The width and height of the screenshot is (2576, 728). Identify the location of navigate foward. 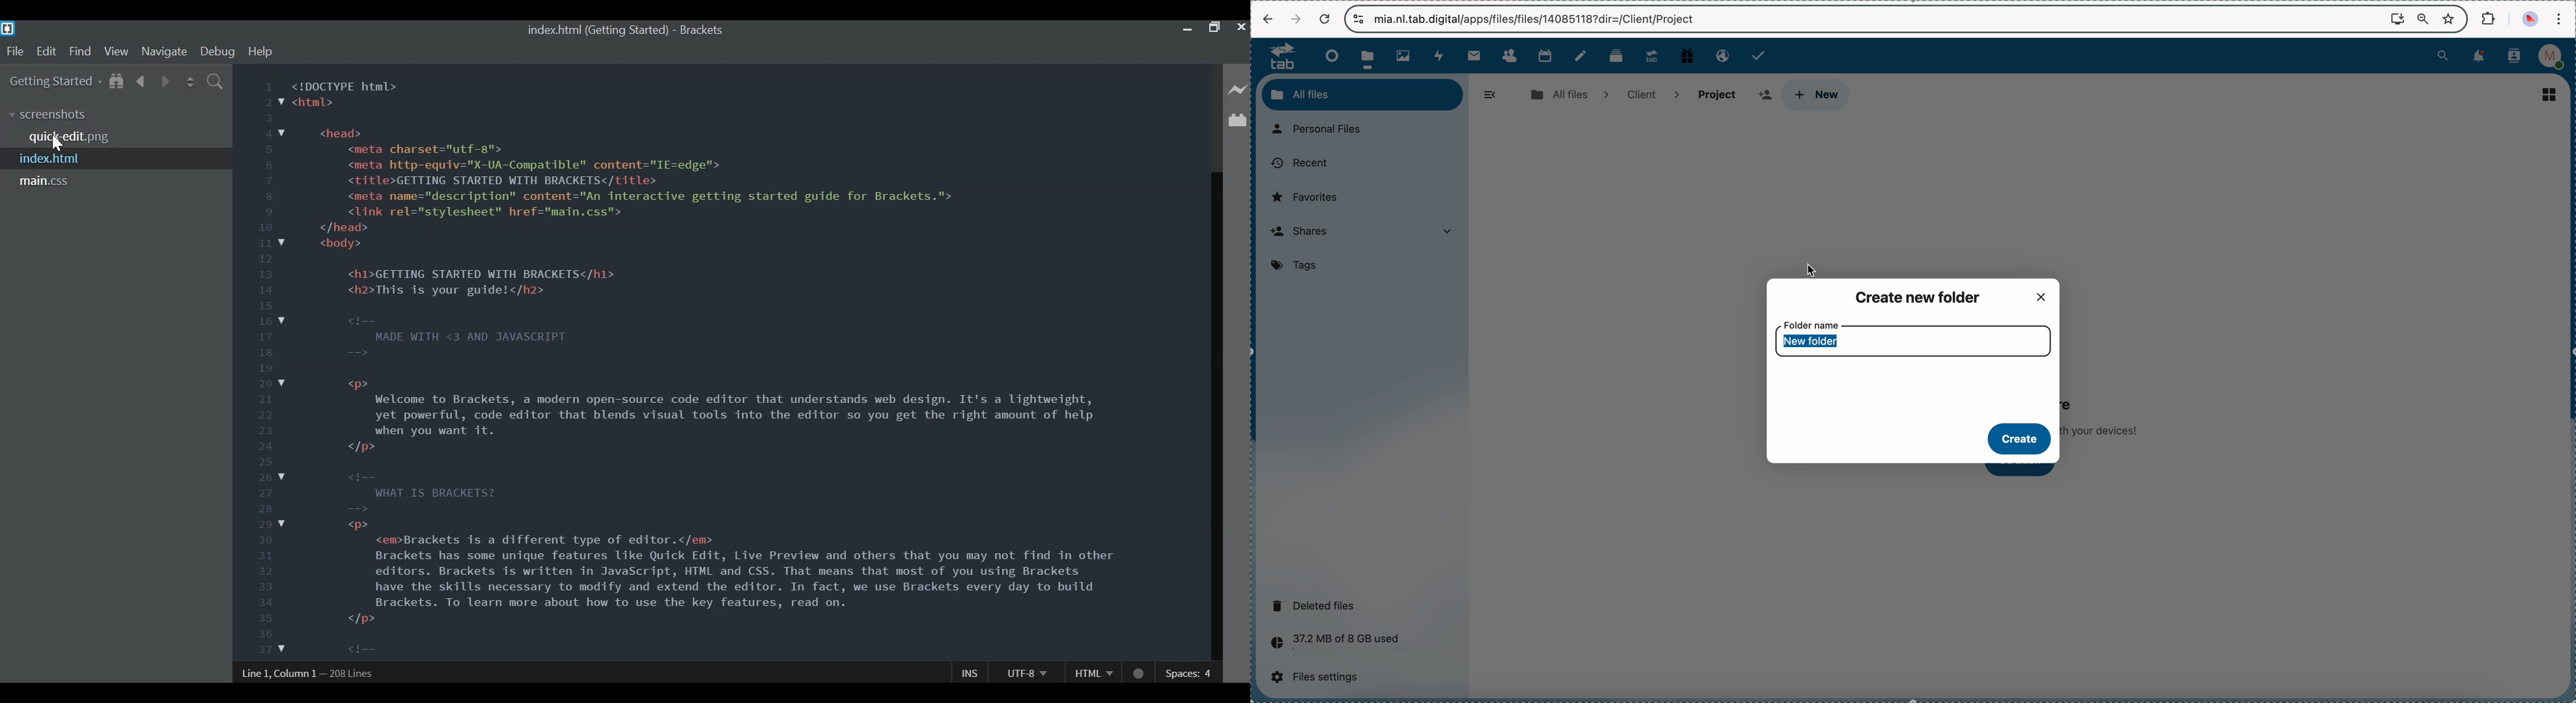
(1296, 19).